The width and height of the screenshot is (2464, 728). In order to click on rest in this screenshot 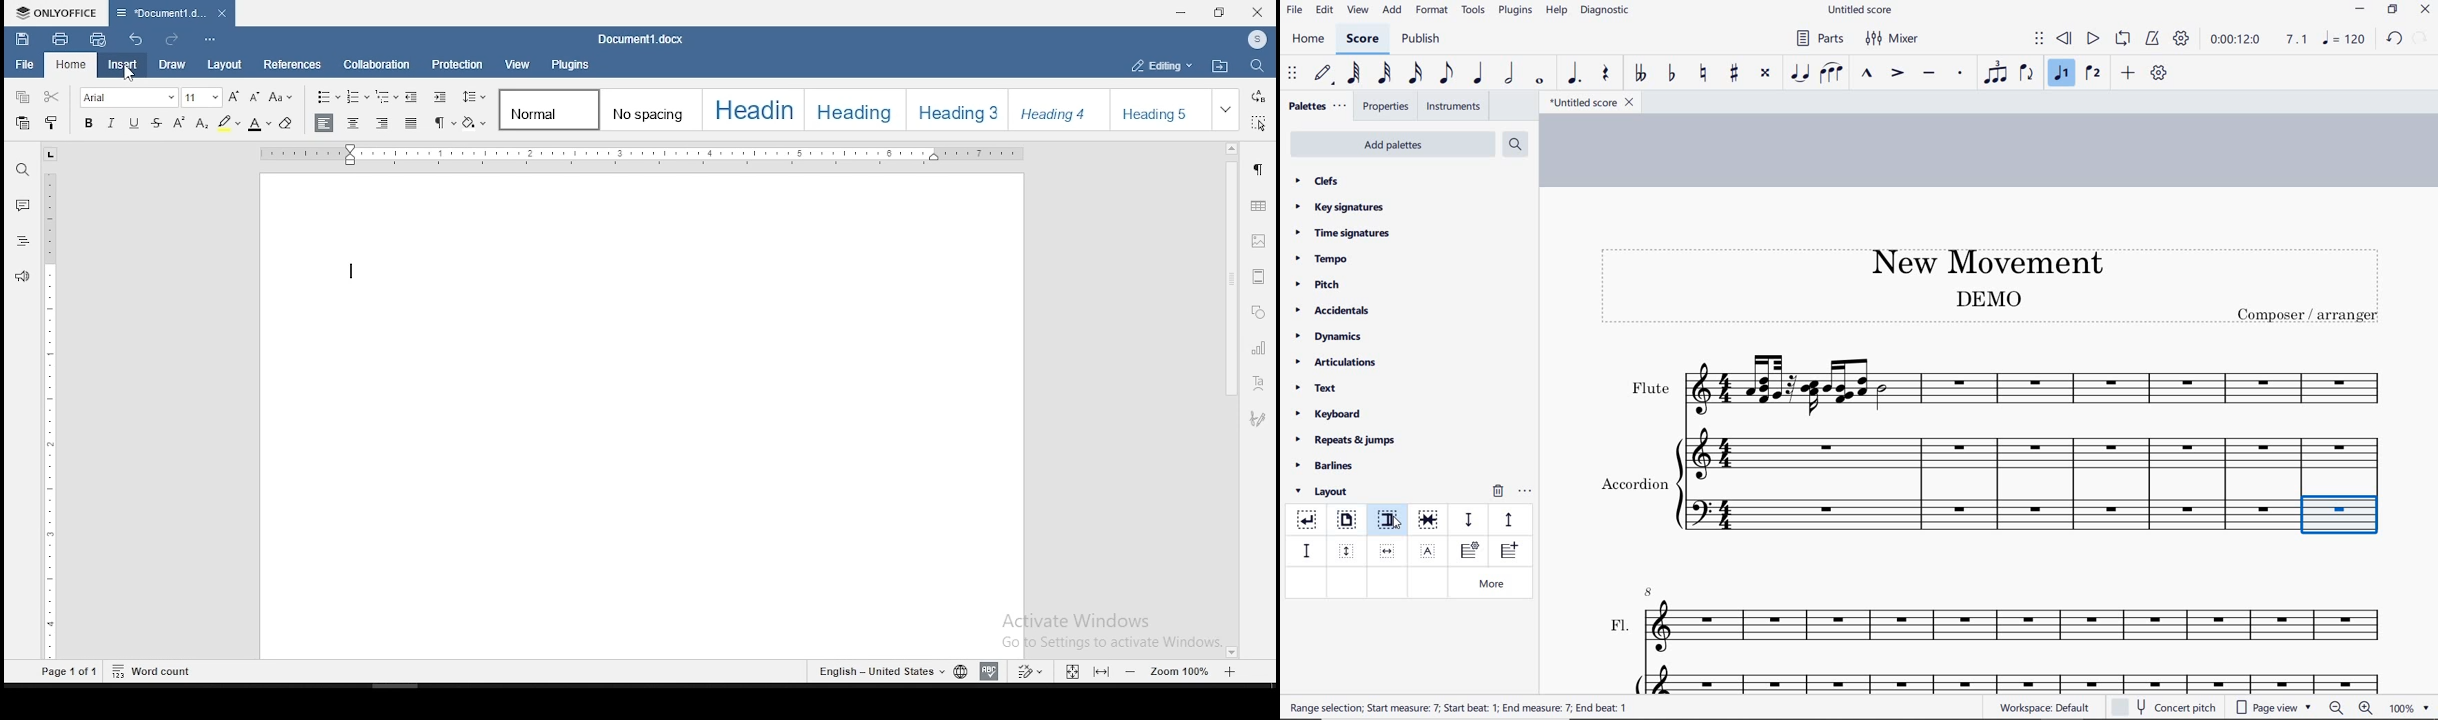, I will do `click(1606, 74)`.